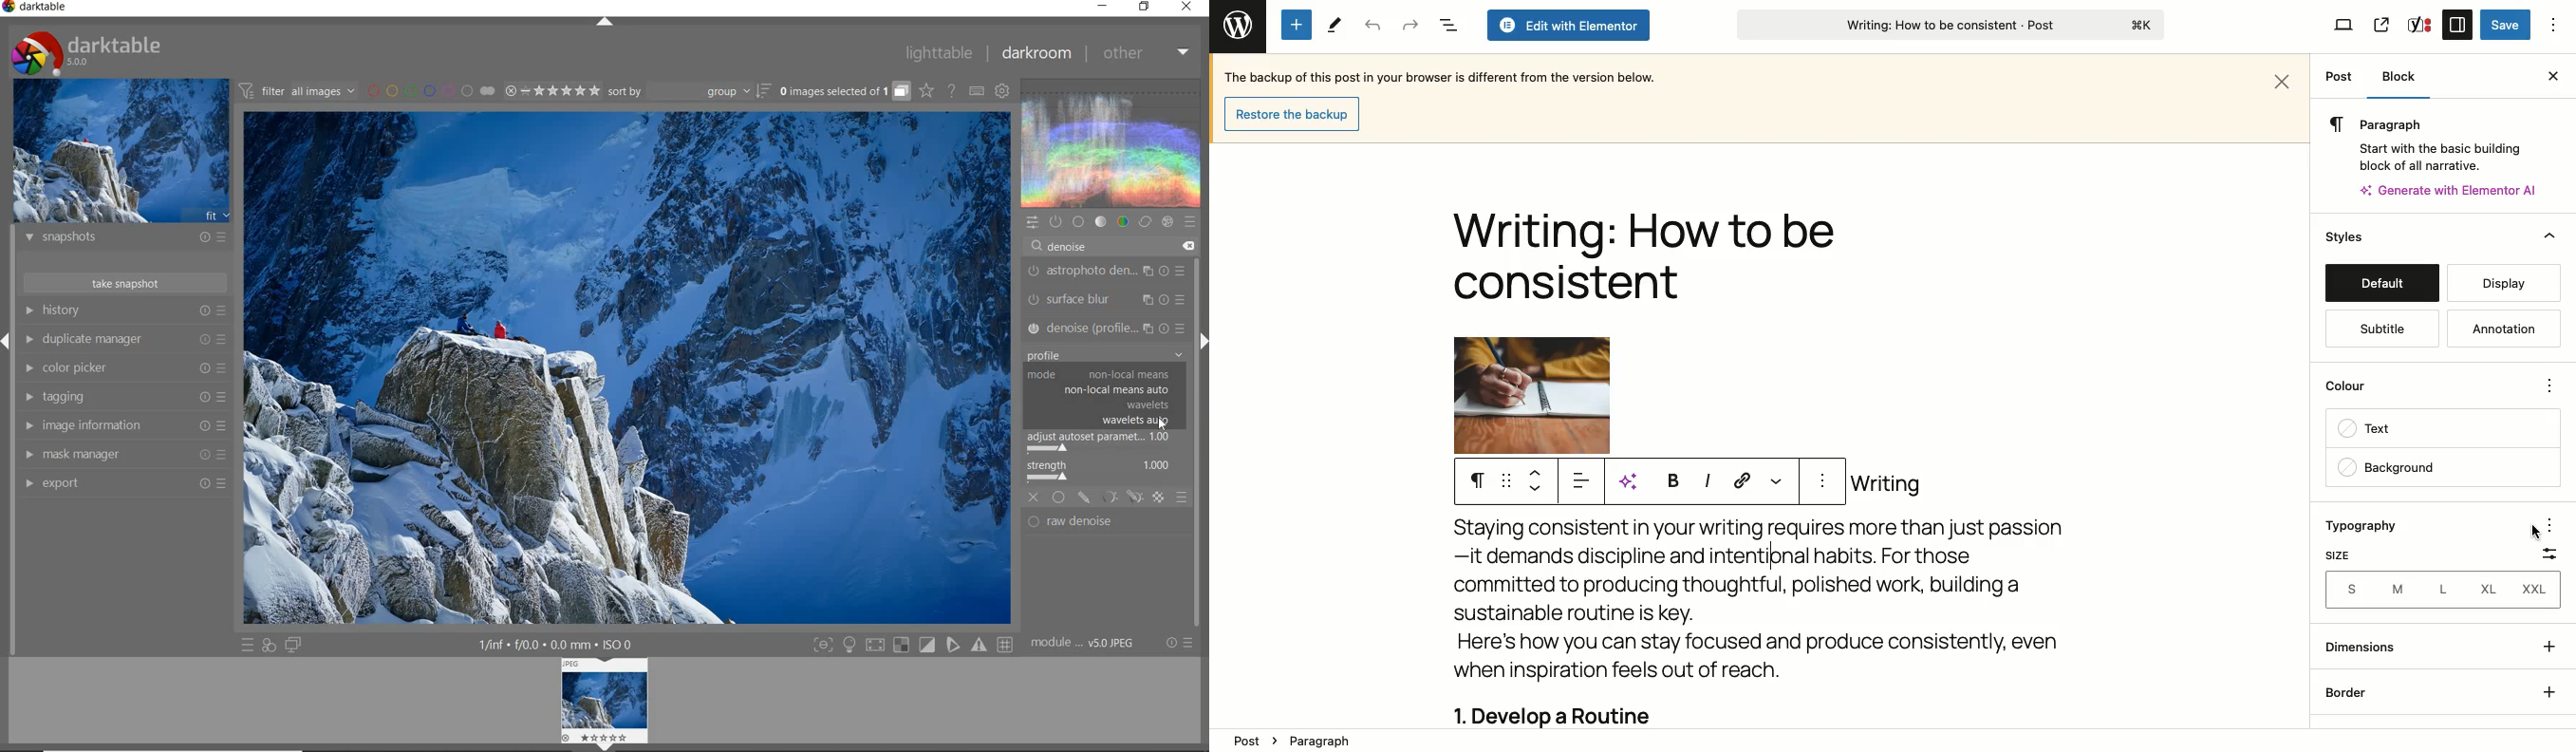  I want to click on quick access to presets, so click(248, 645).